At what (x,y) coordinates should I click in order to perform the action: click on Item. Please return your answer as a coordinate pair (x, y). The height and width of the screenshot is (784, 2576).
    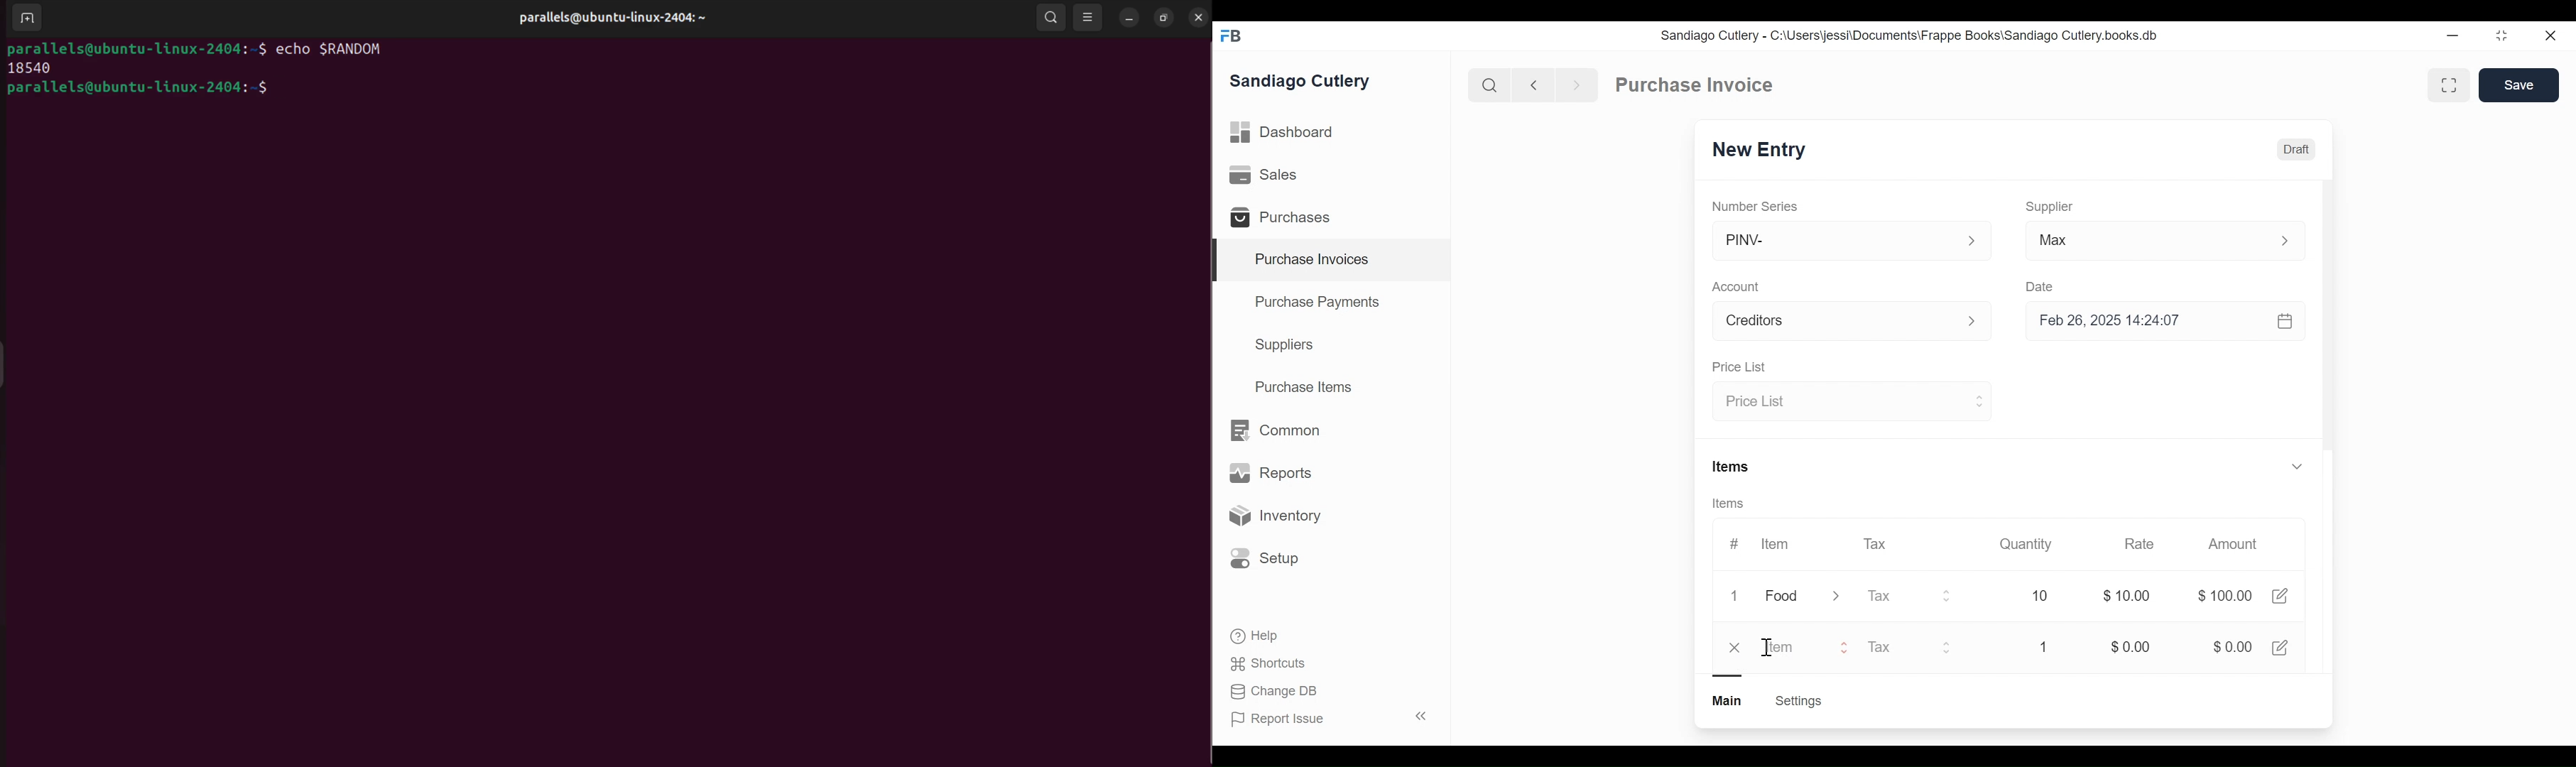
    Looking at the image, I should click on (1794, 647).